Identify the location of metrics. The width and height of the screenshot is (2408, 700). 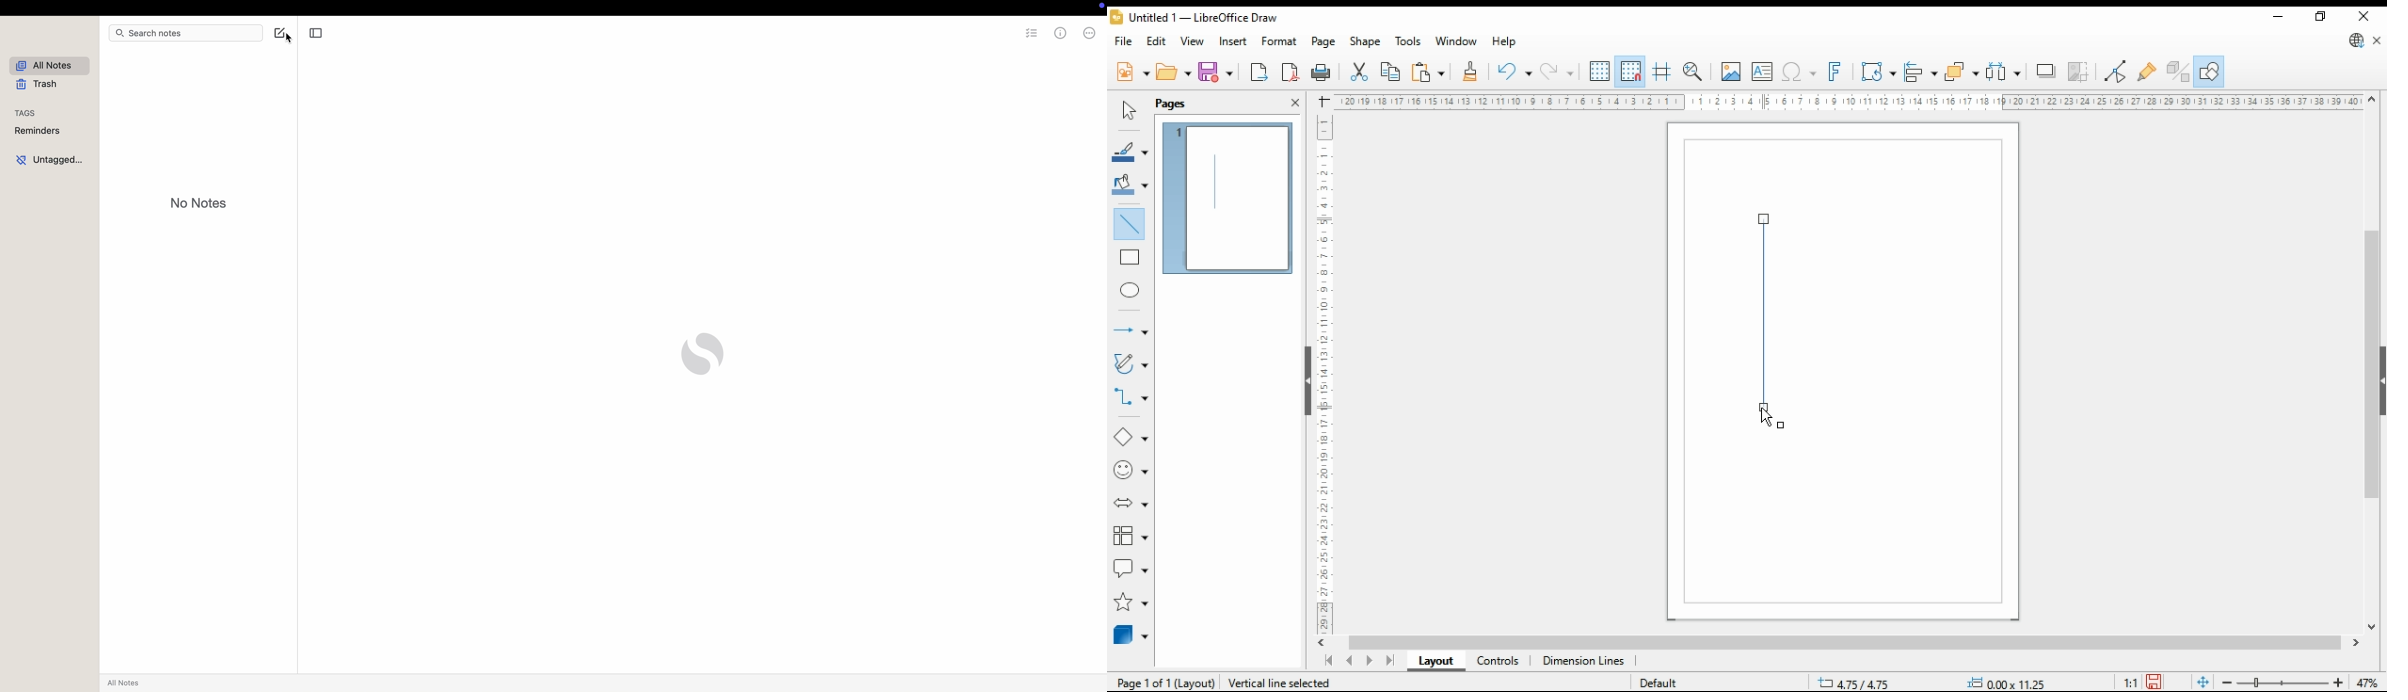
(1061, 34).